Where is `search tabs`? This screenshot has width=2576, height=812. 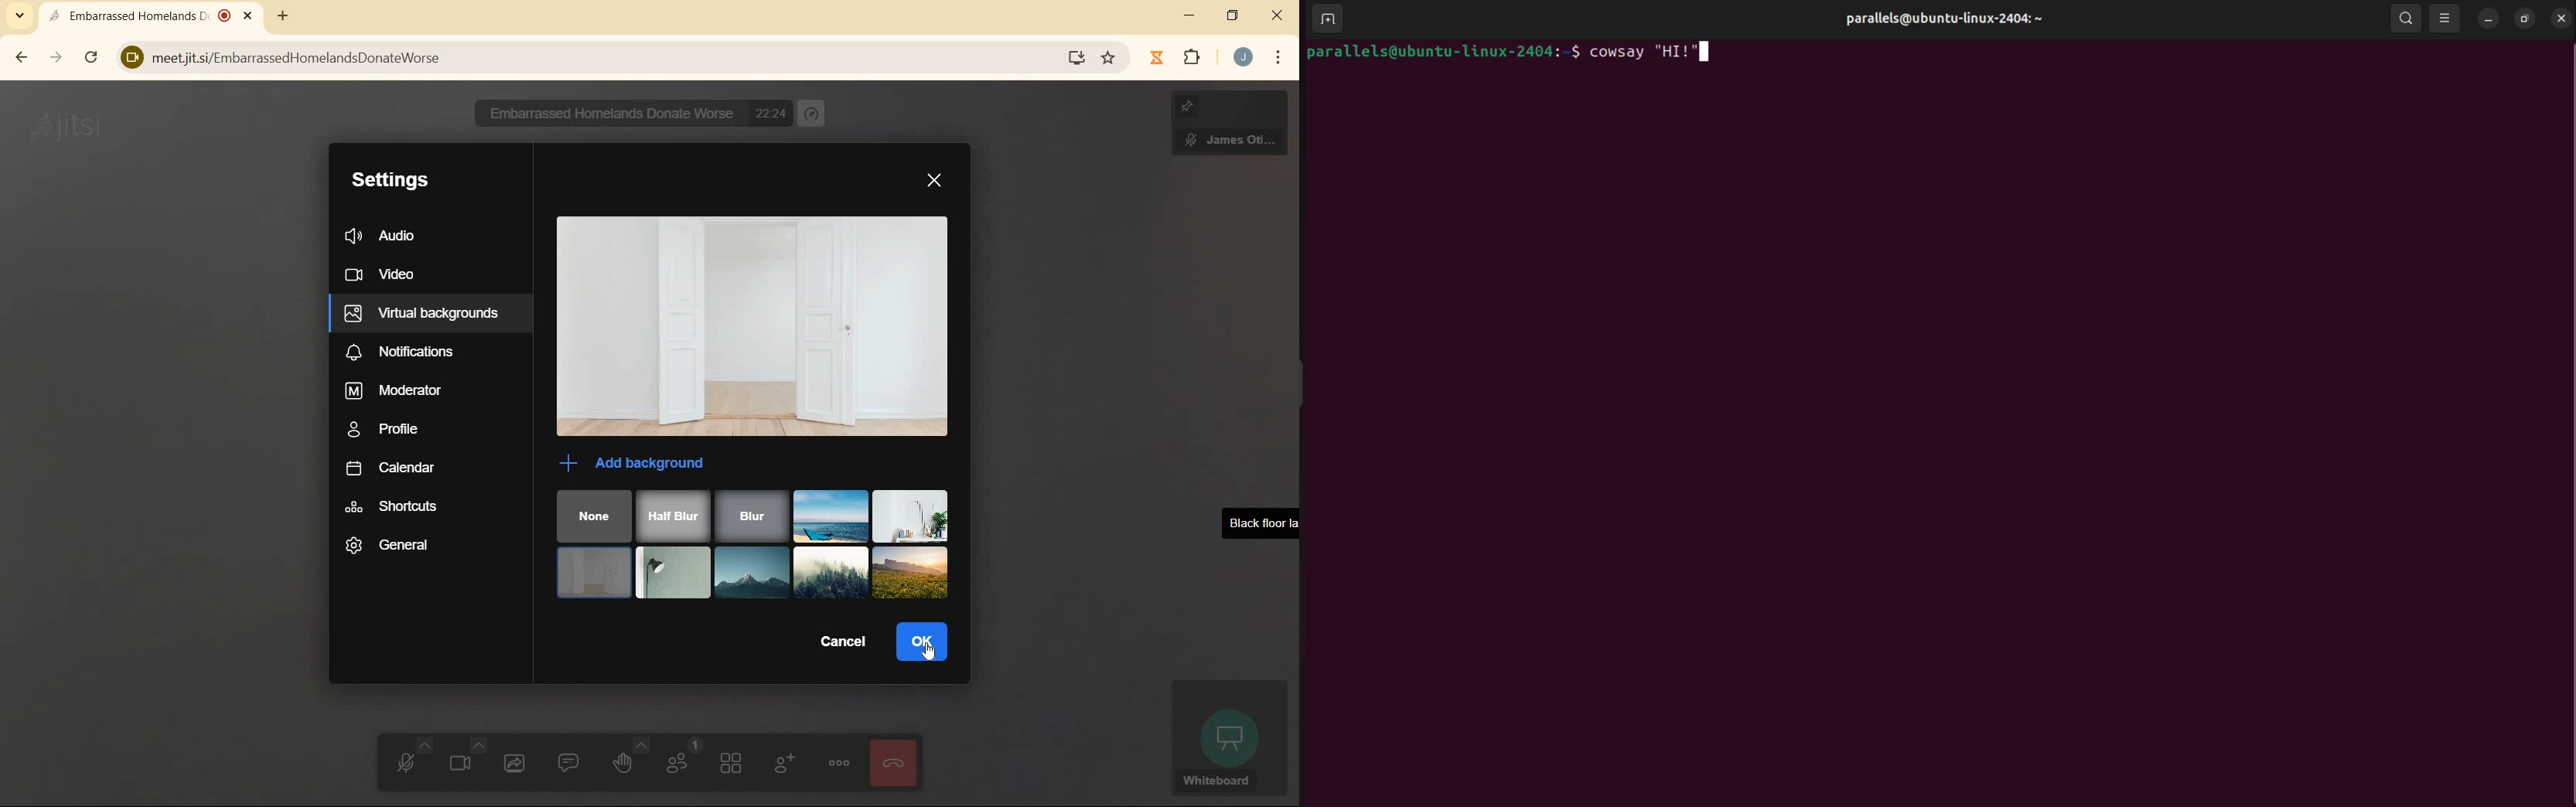
search tabs is located at coordinates (24, 14).